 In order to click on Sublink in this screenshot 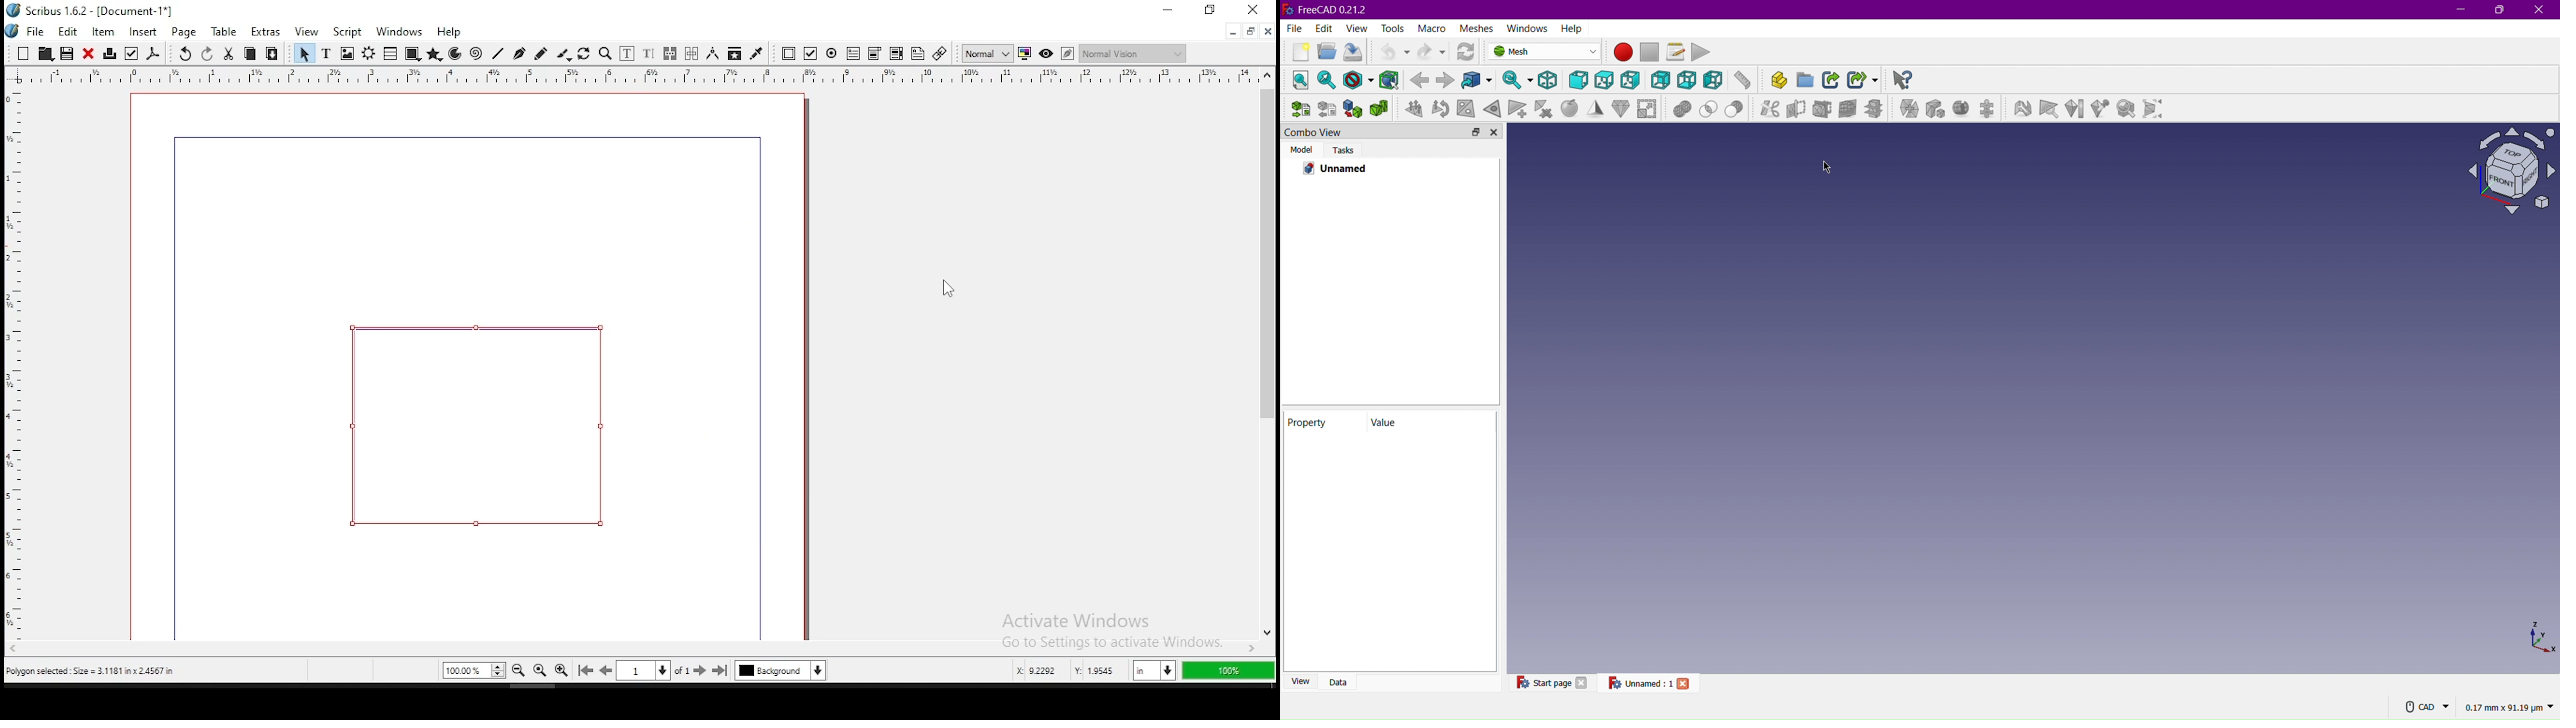, I will do `click(1863, 81)`.